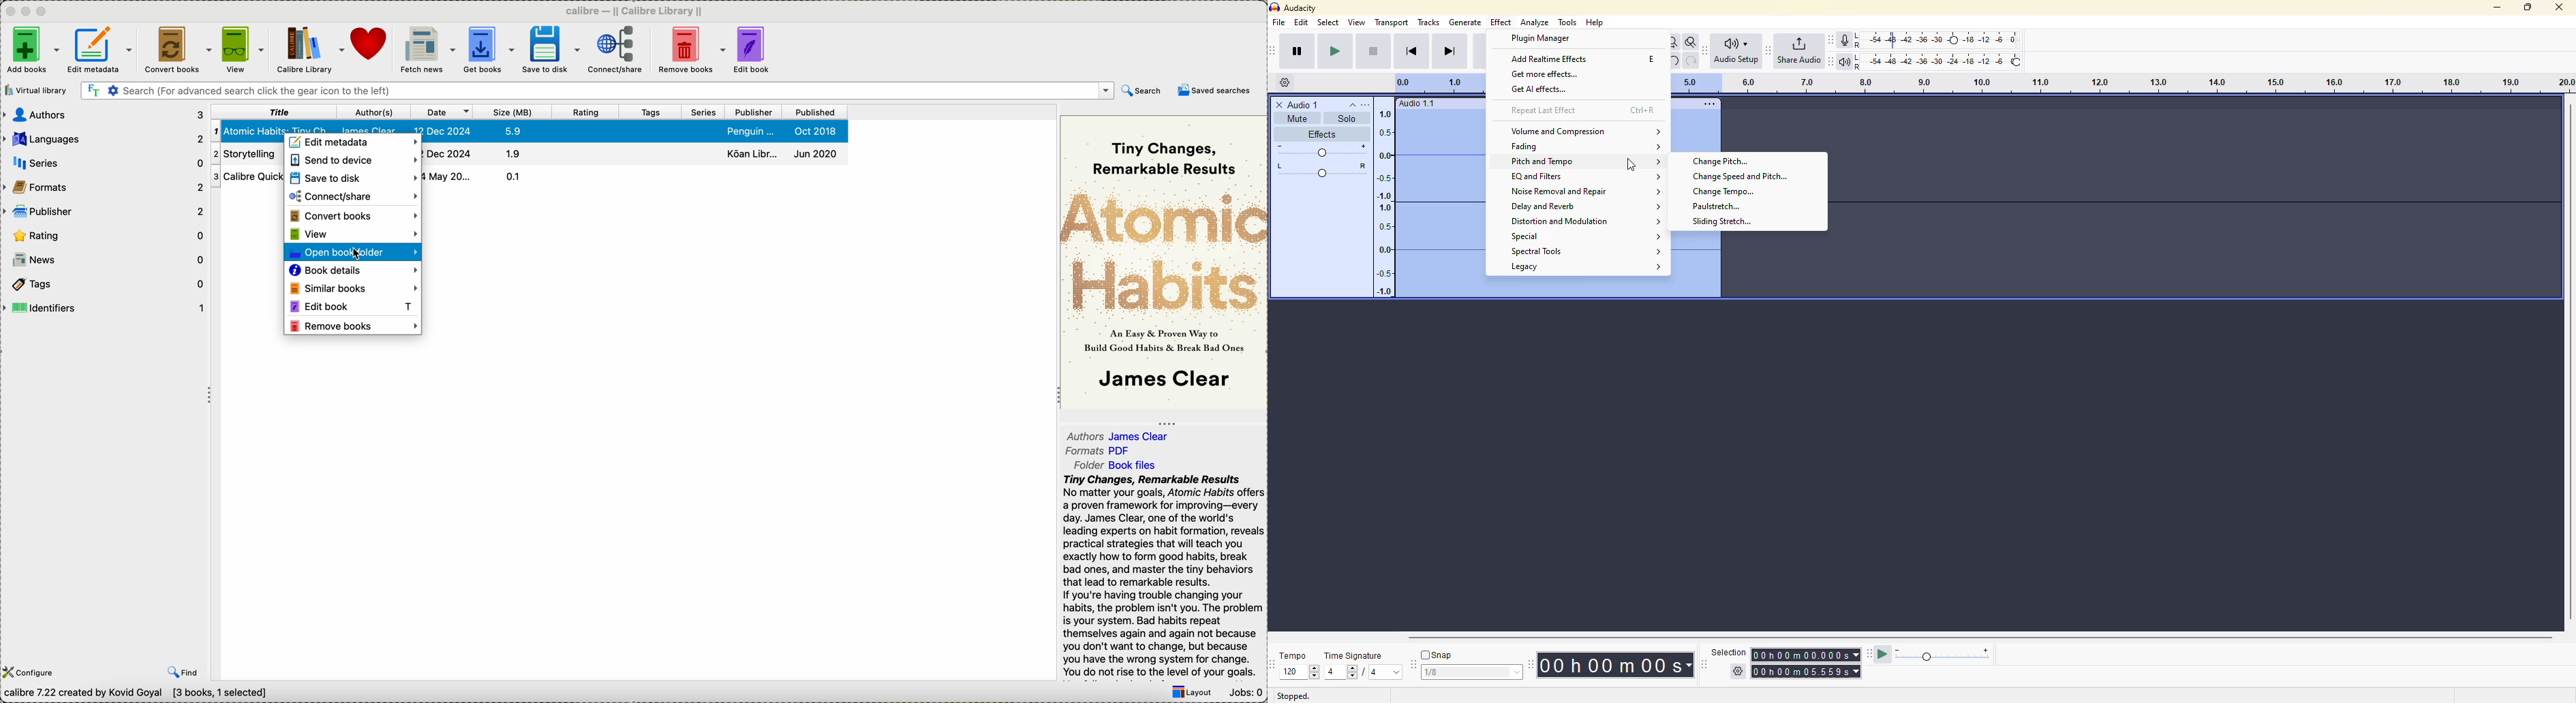 The height and width of the screenshot is (728, 2576). What do you see at coordinates (353, 234) in the screenshot?
I see `view` at bounding box center [353, 234].